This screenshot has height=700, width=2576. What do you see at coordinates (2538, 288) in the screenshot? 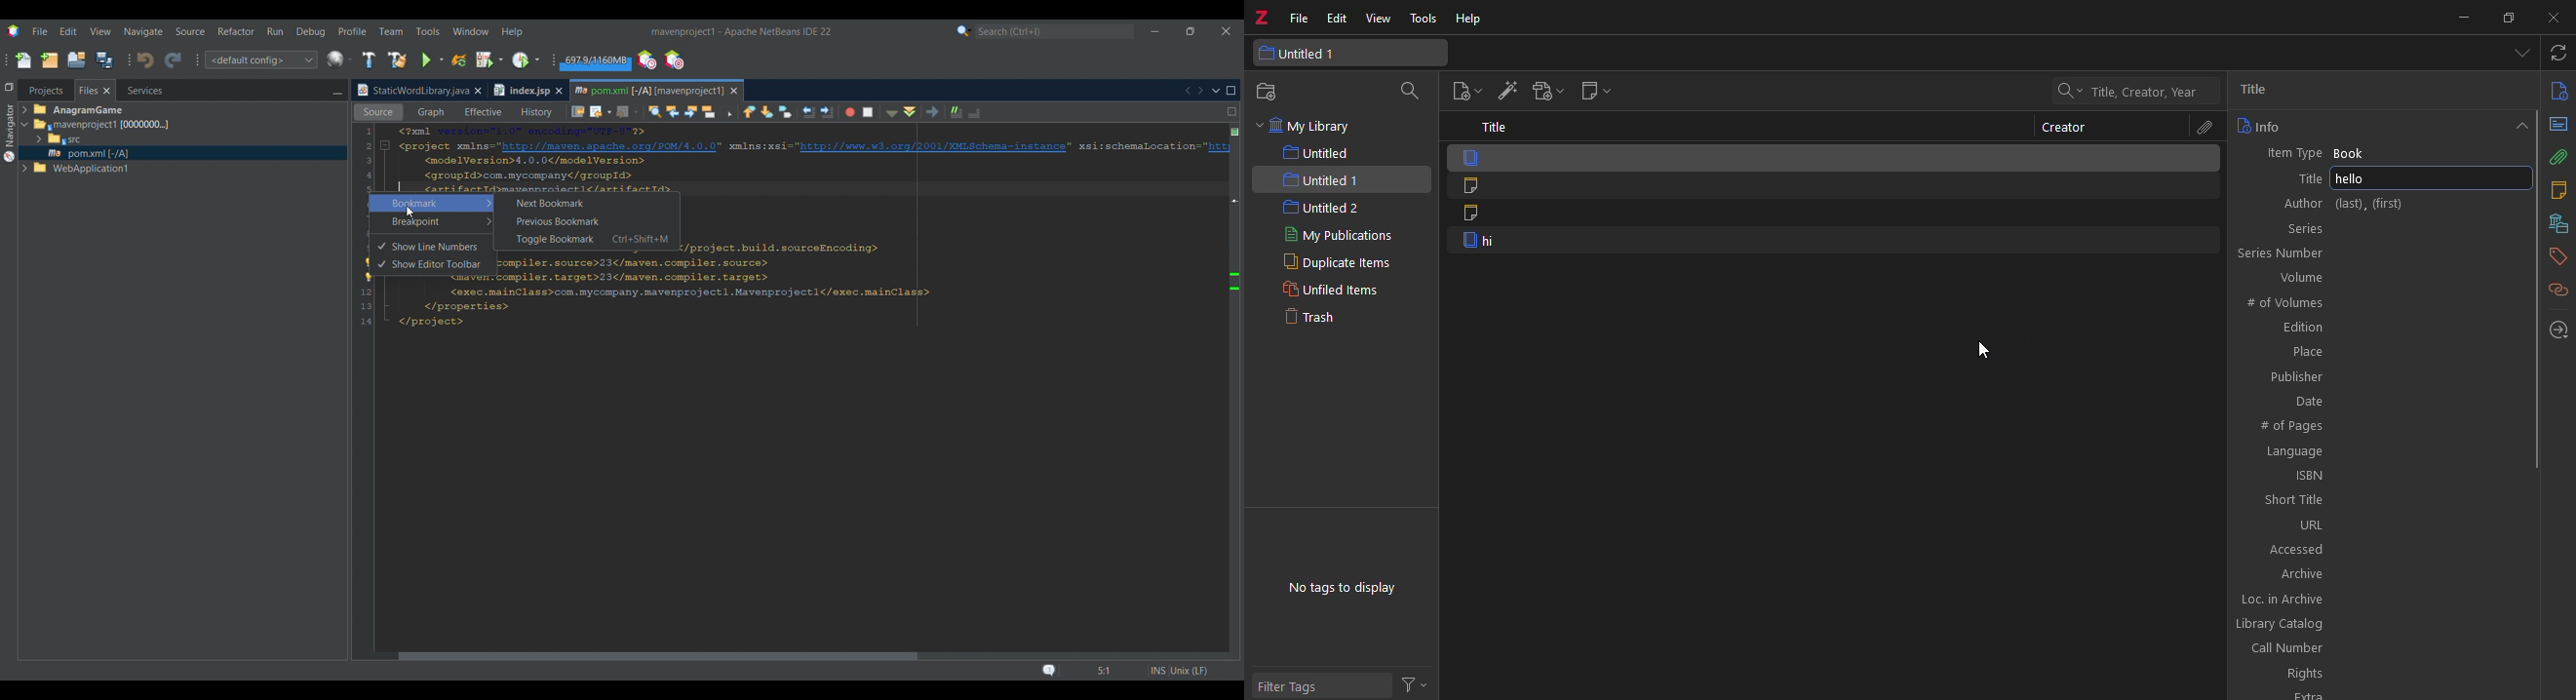
I see `scroll bar` at bounding box center [2538, 288].